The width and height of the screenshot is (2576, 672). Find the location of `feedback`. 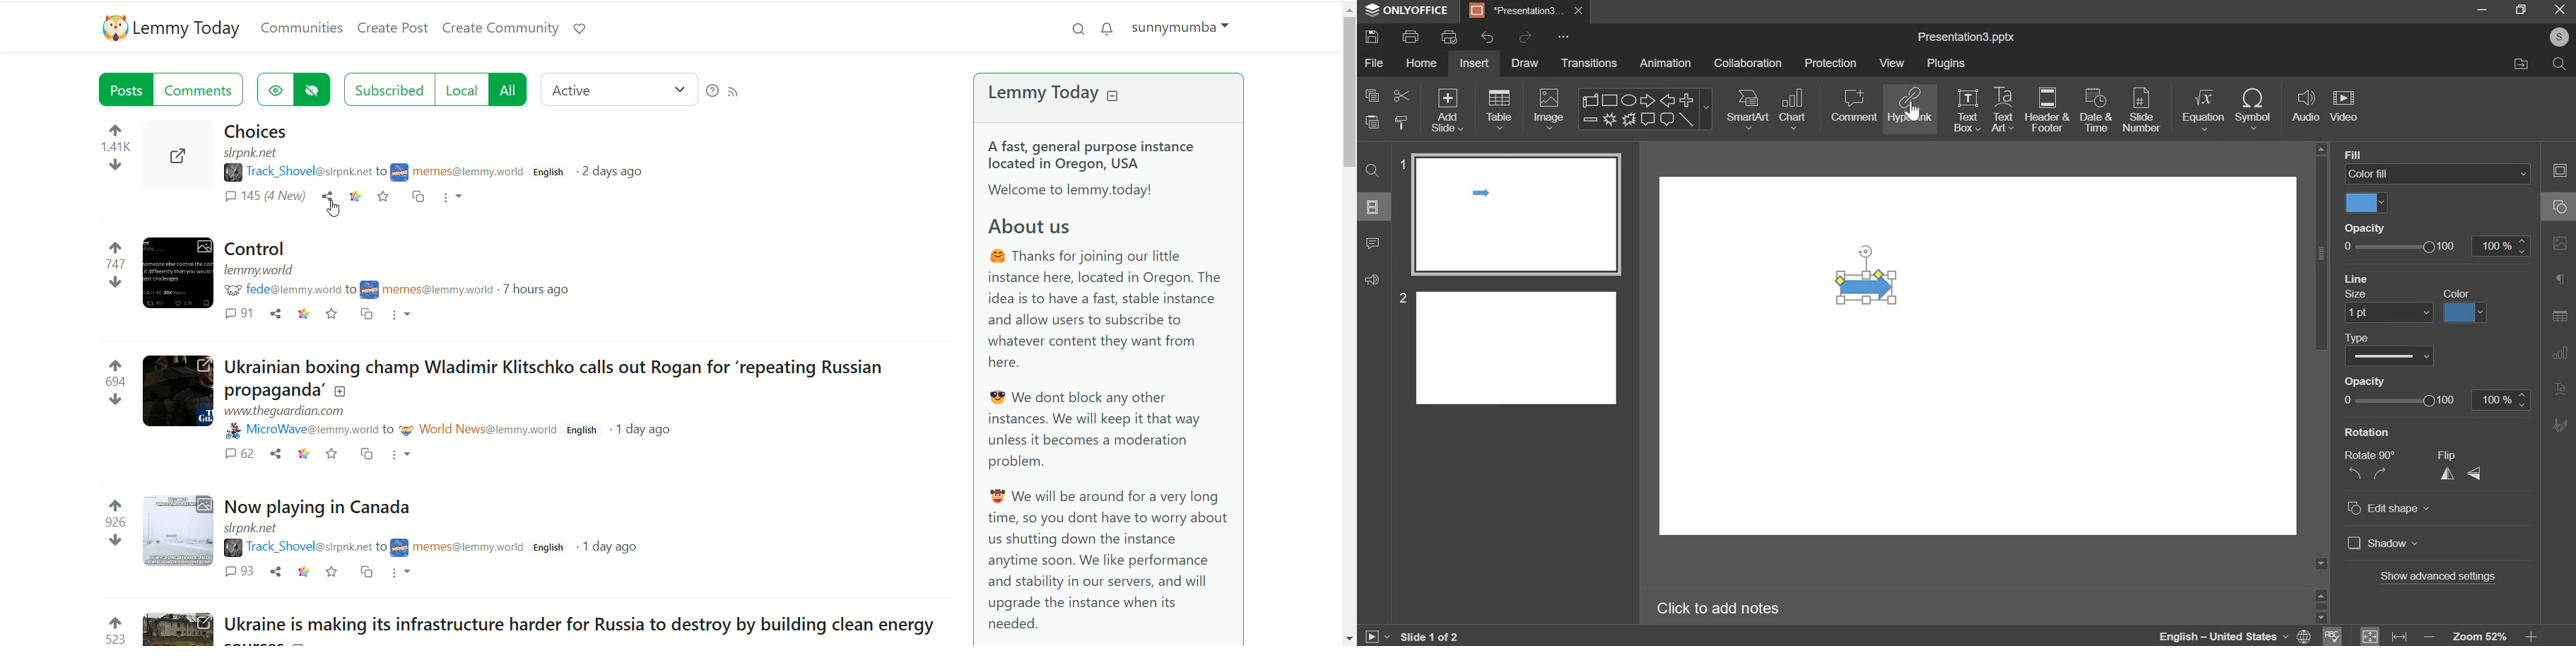

feedback is located at coordinates (1372, 280).